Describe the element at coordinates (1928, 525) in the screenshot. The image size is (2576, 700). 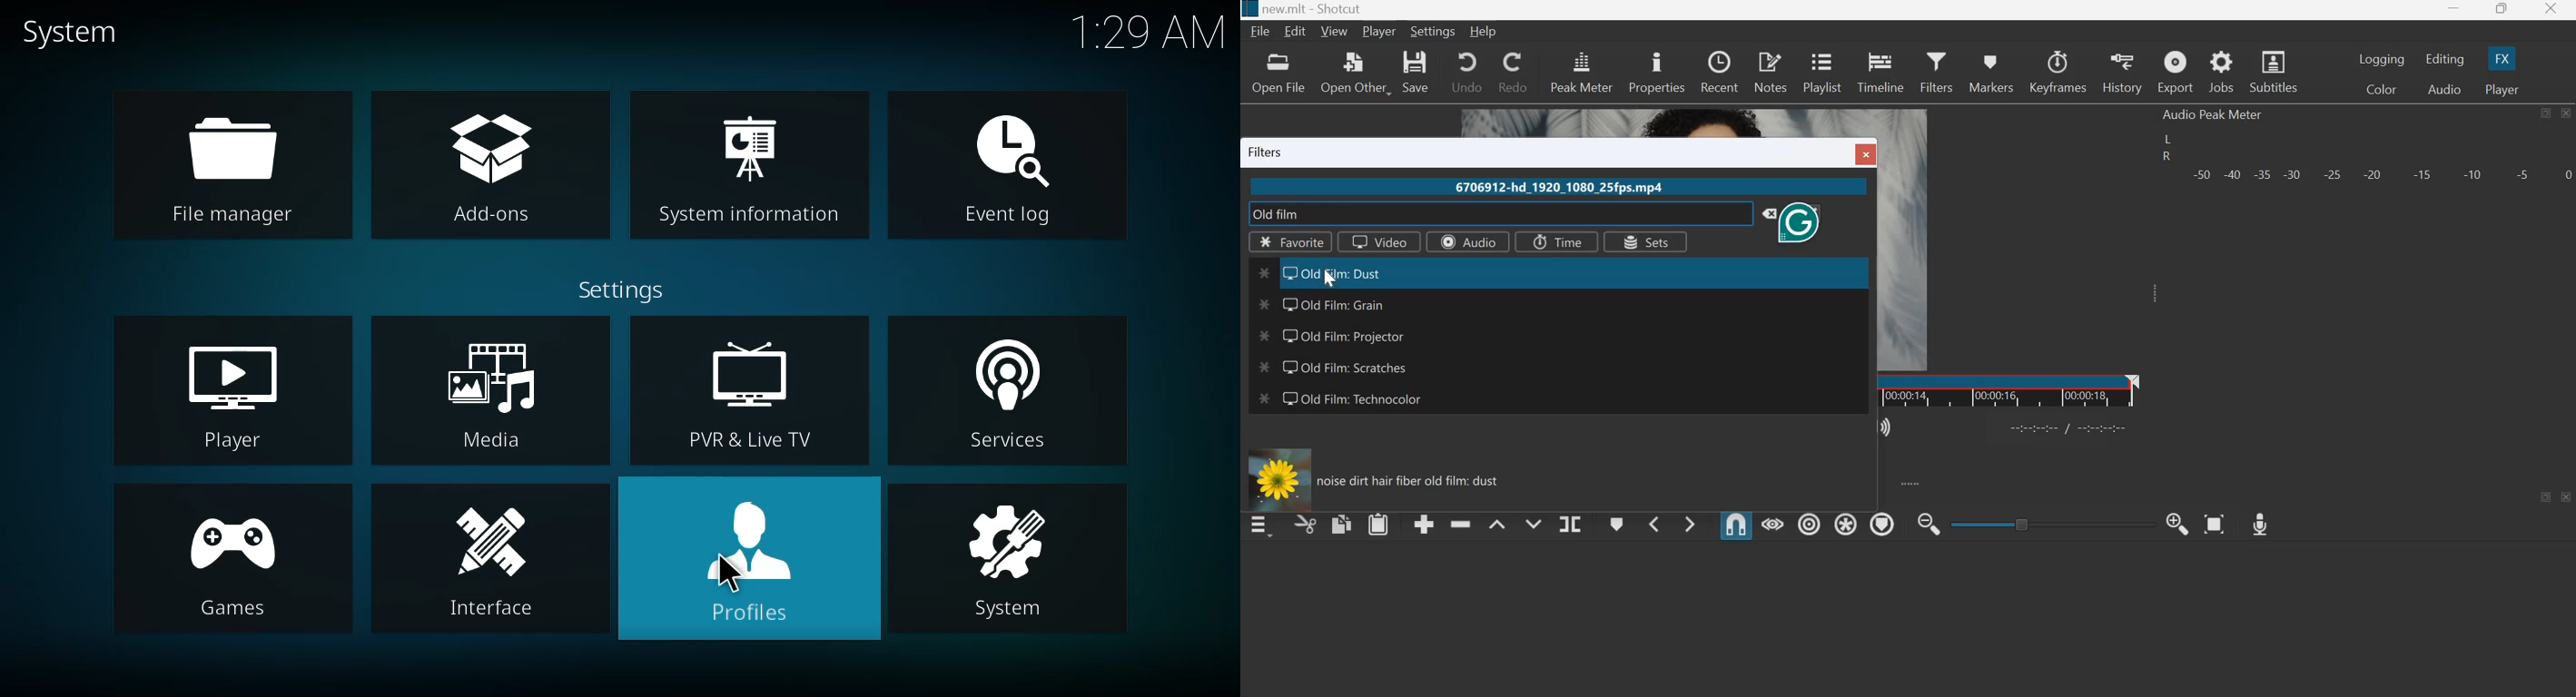
I see `Zoom Timeline out` at that location.